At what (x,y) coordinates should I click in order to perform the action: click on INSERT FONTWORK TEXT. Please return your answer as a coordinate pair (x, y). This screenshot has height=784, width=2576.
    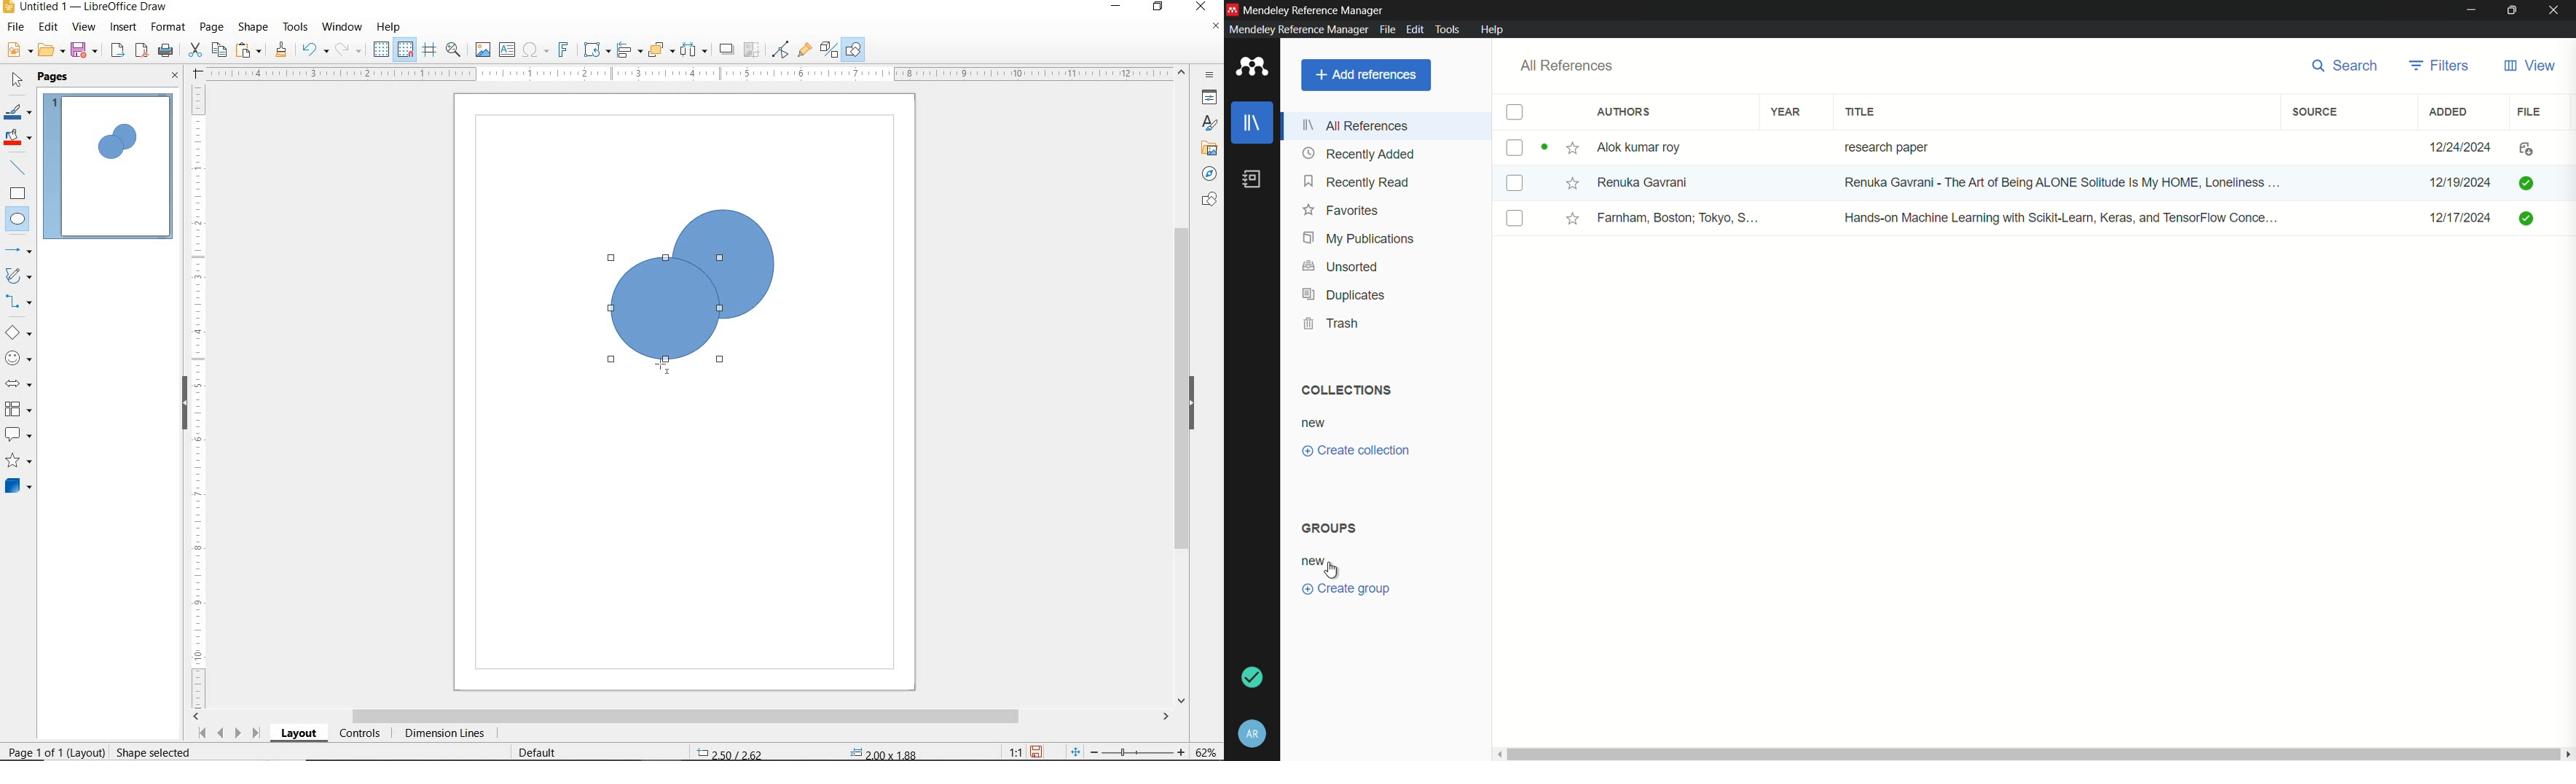
    Looking at the image, I should click on (562, 50).